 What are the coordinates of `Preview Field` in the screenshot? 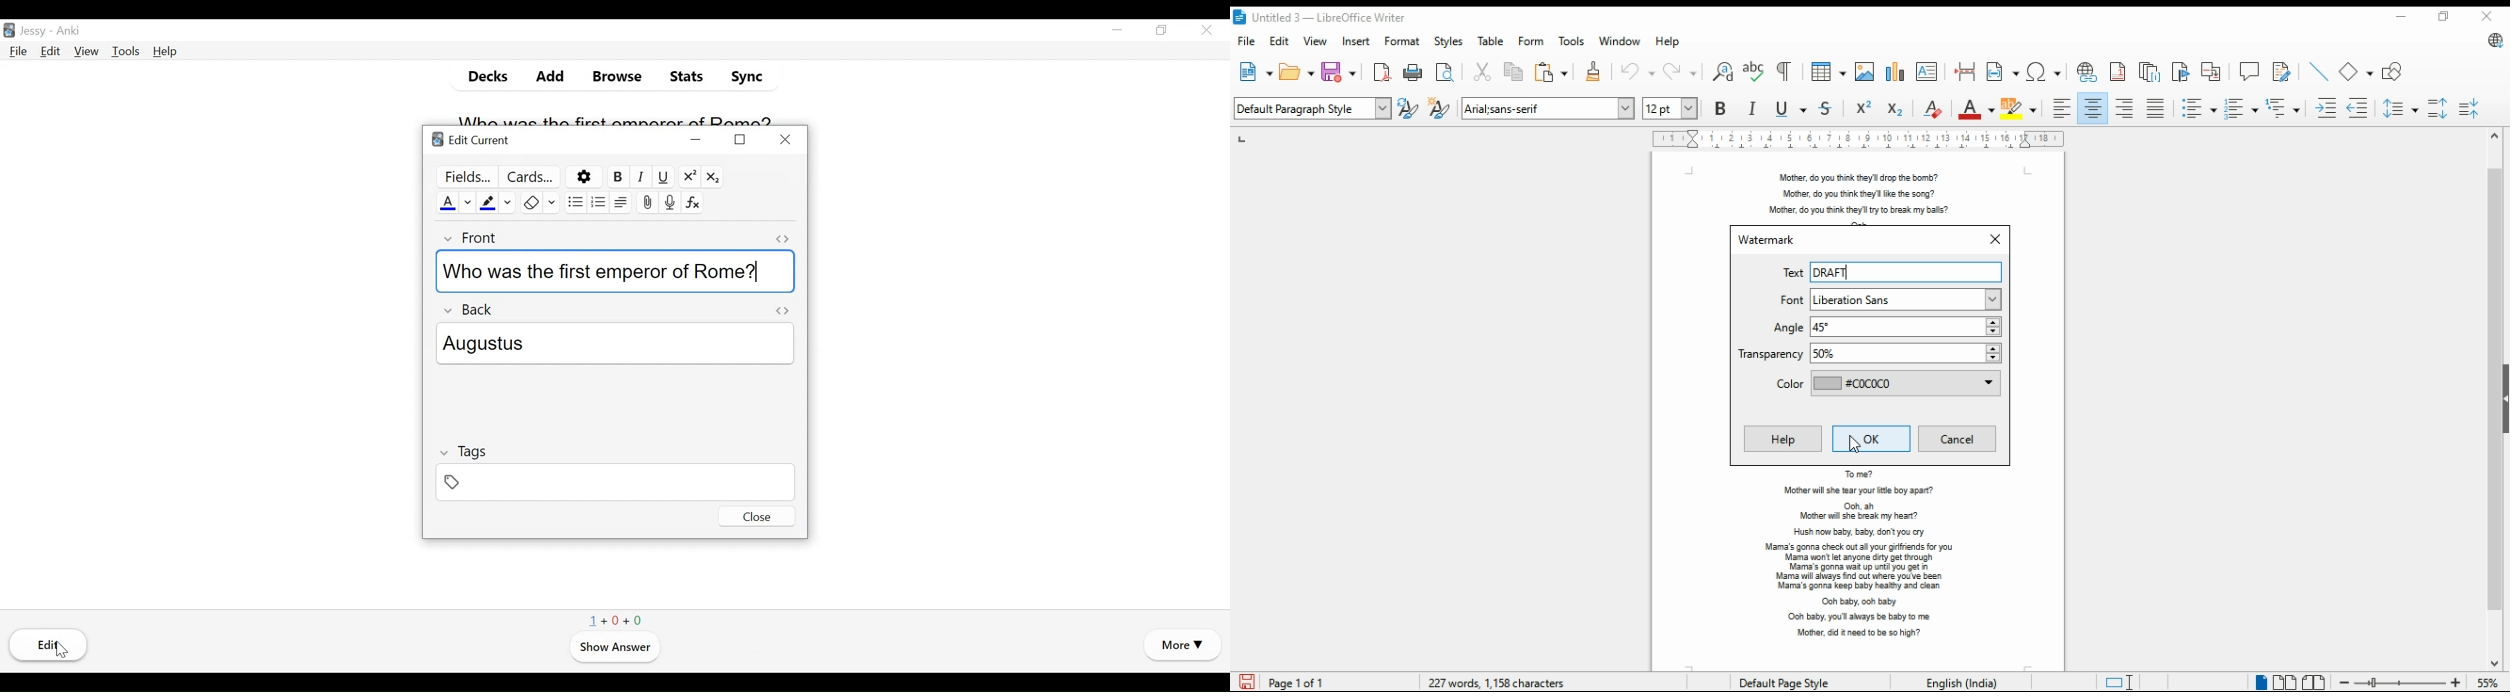 It's located at (464, 176).